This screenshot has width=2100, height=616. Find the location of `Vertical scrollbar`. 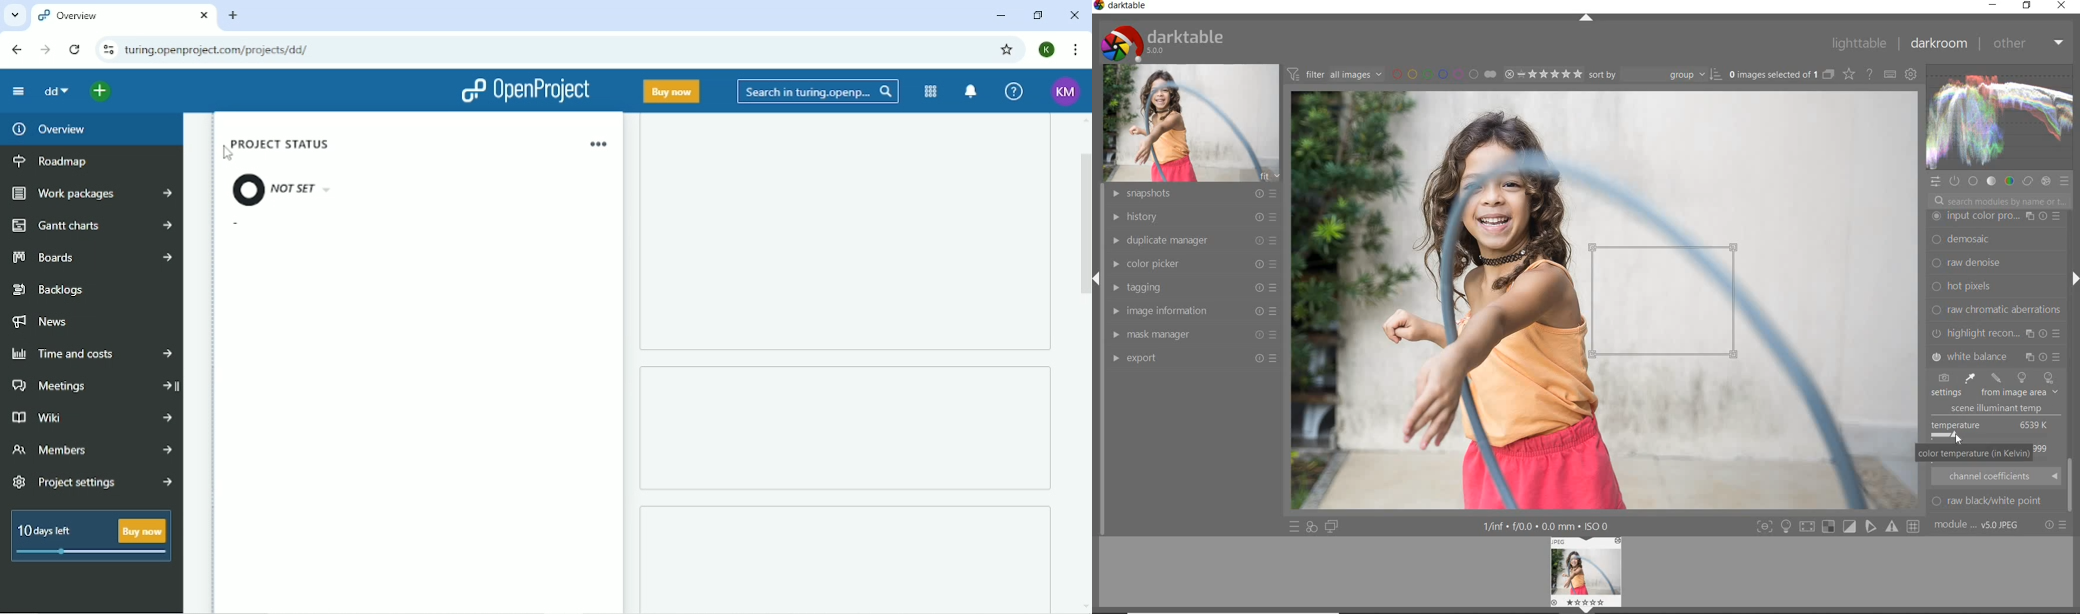

Vertical scrollbar is located at coordinates (1085, 232).